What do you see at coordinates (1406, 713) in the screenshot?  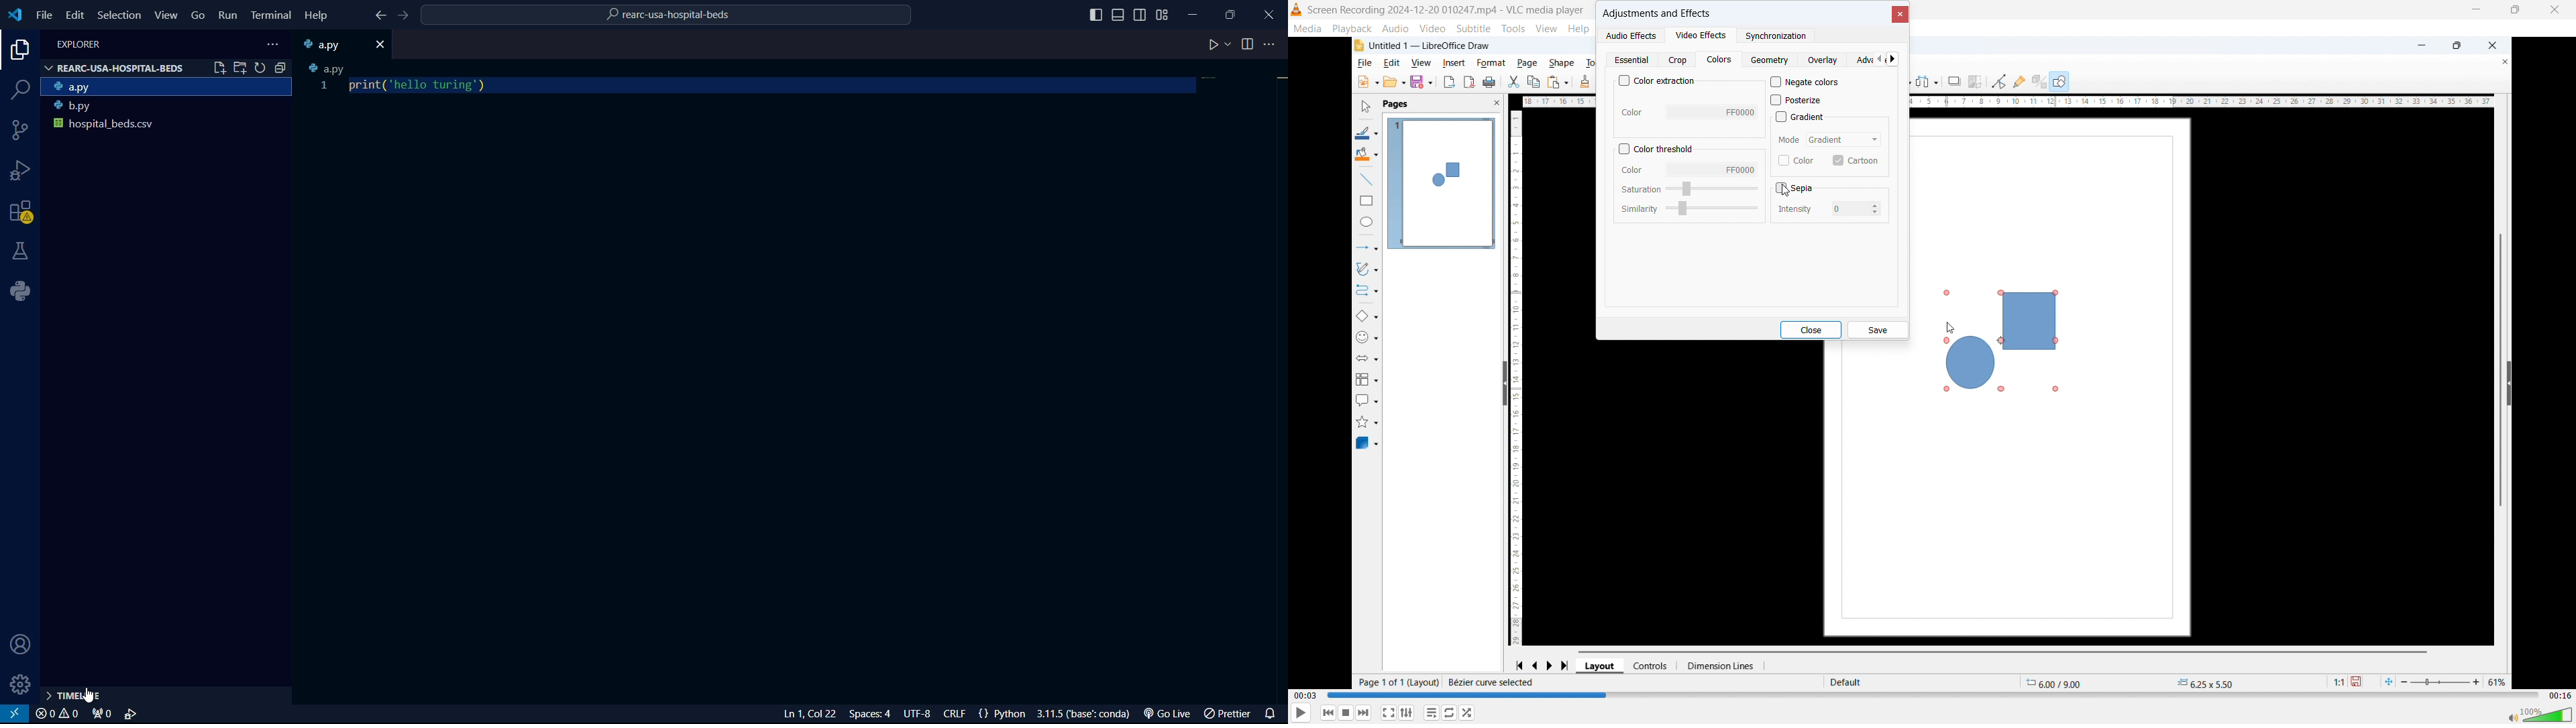 I see `Show extended settings` at bounding box center [1406, 713].